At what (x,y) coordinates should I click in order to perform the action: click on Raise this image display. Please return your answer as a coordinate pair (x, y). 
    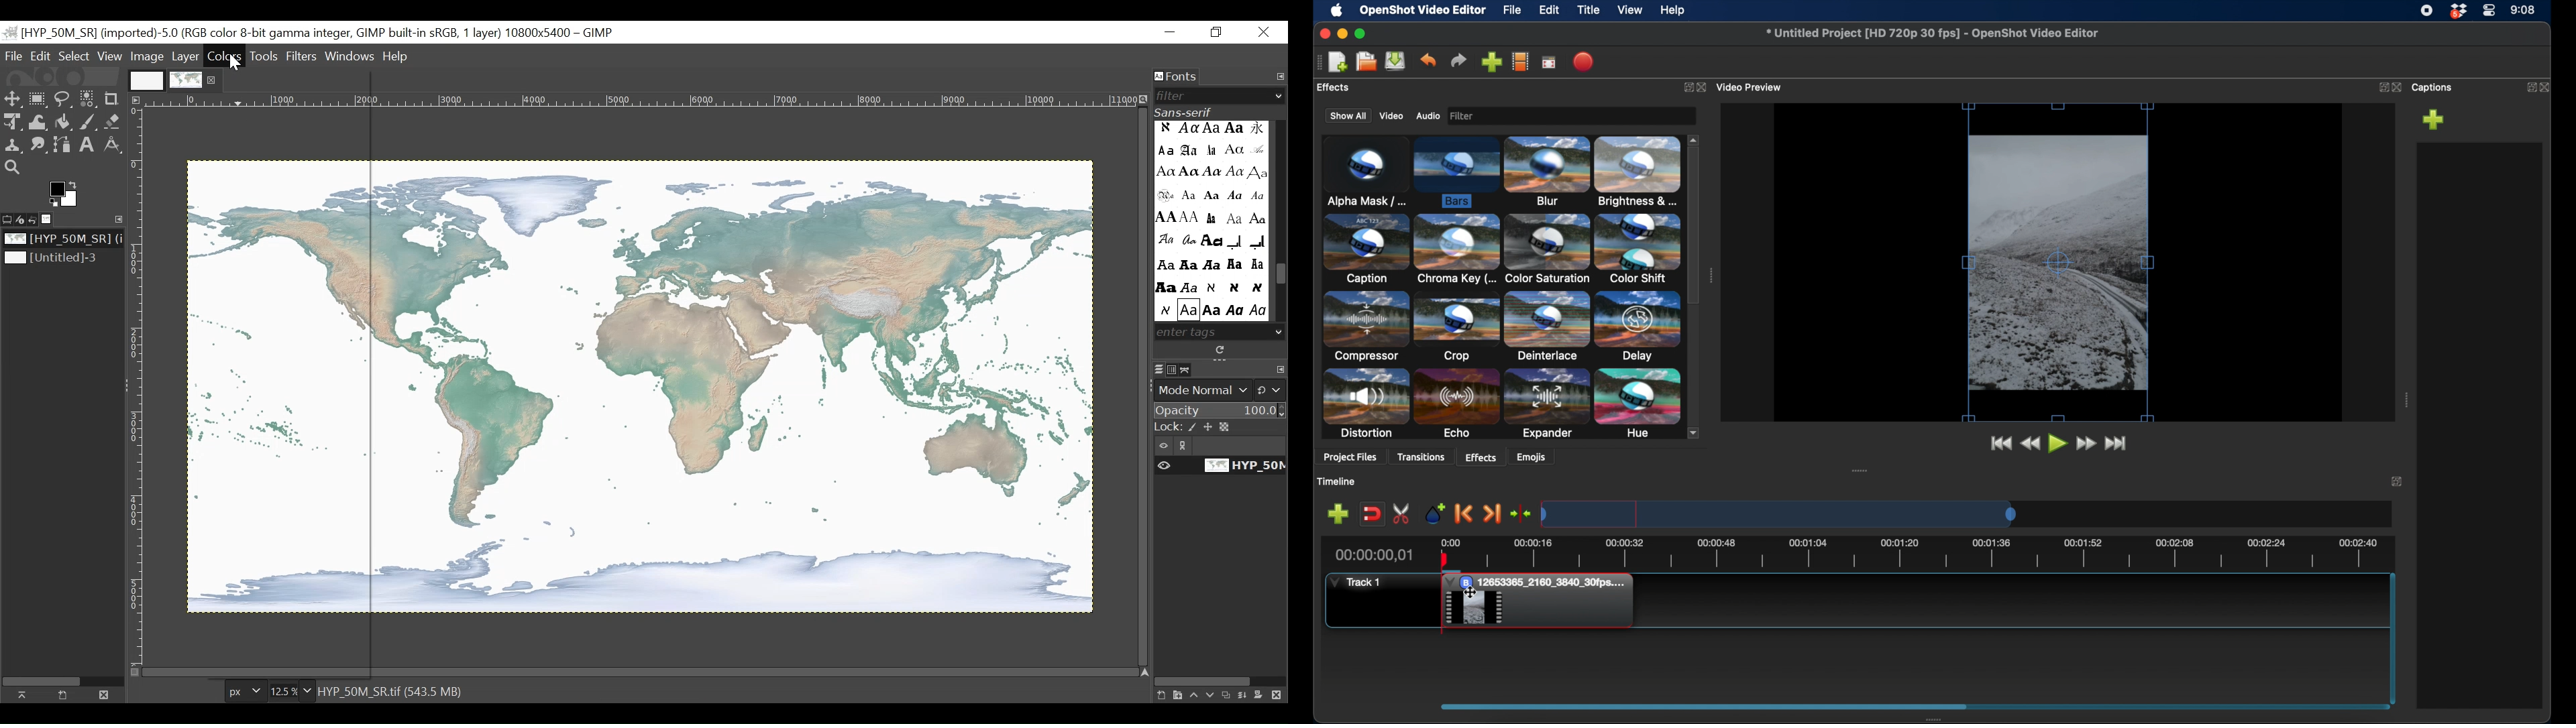
    Looking at the image, I should click on (25, 695).